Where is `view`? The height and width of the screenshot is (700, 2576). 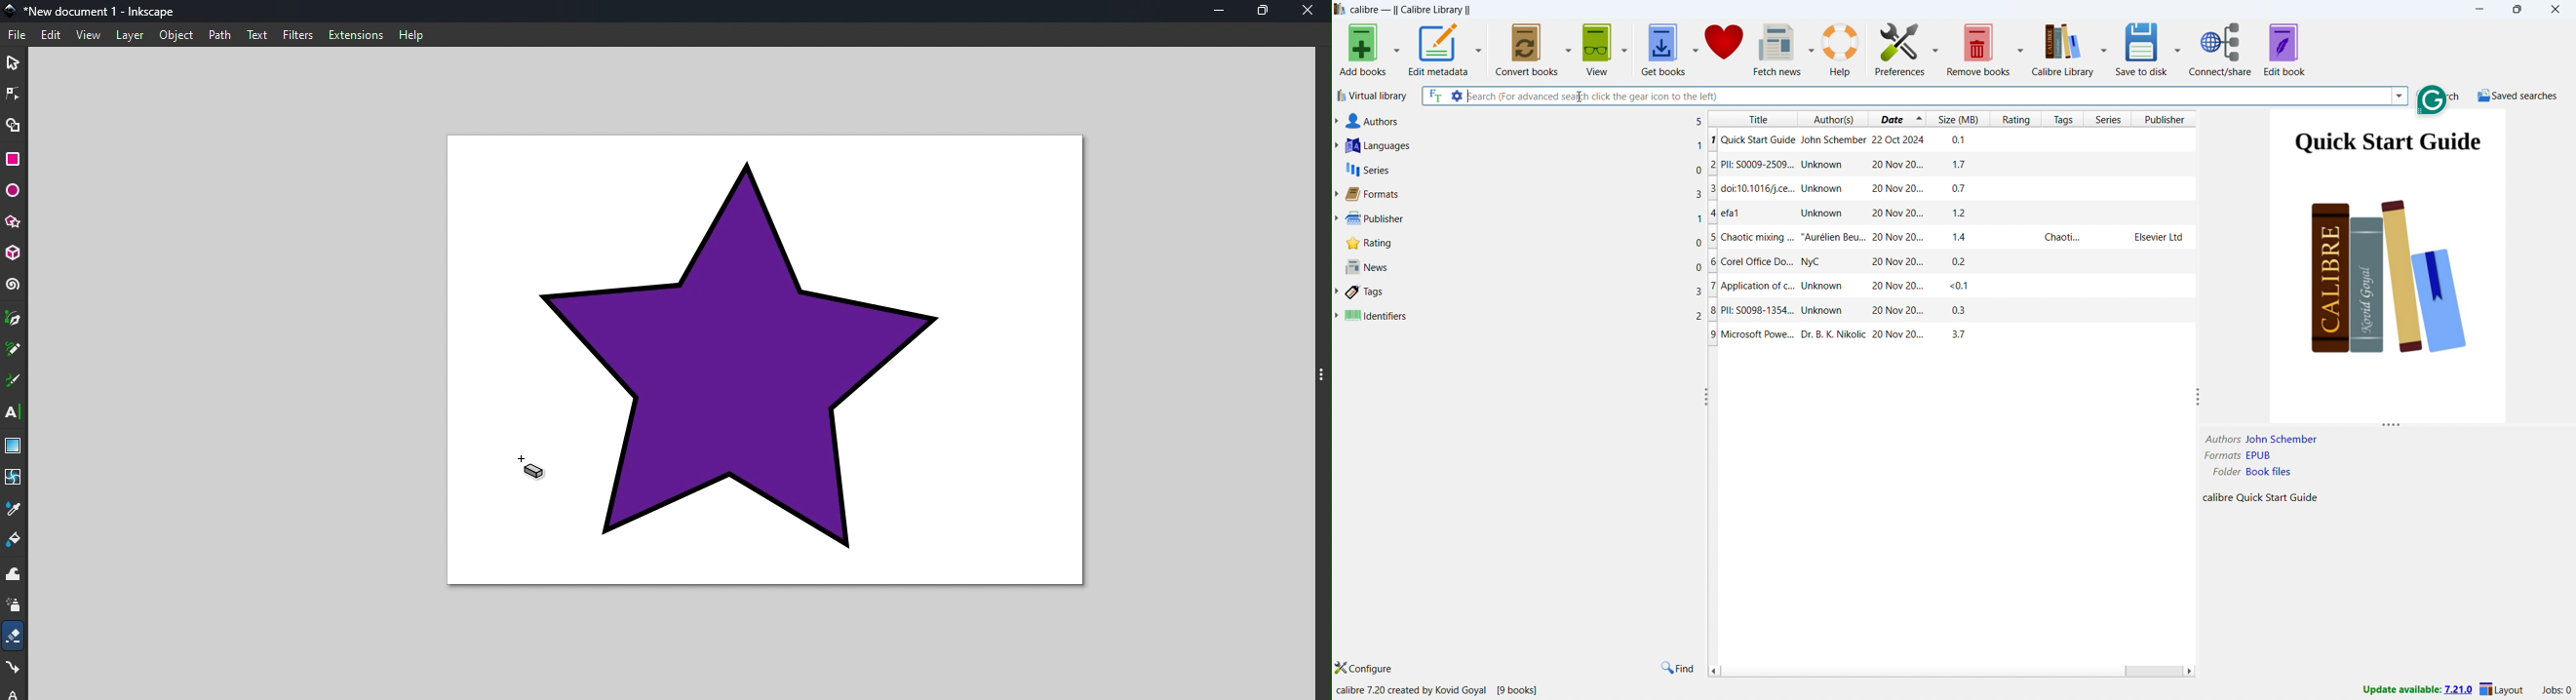 view is located at coordinates (89, 36).